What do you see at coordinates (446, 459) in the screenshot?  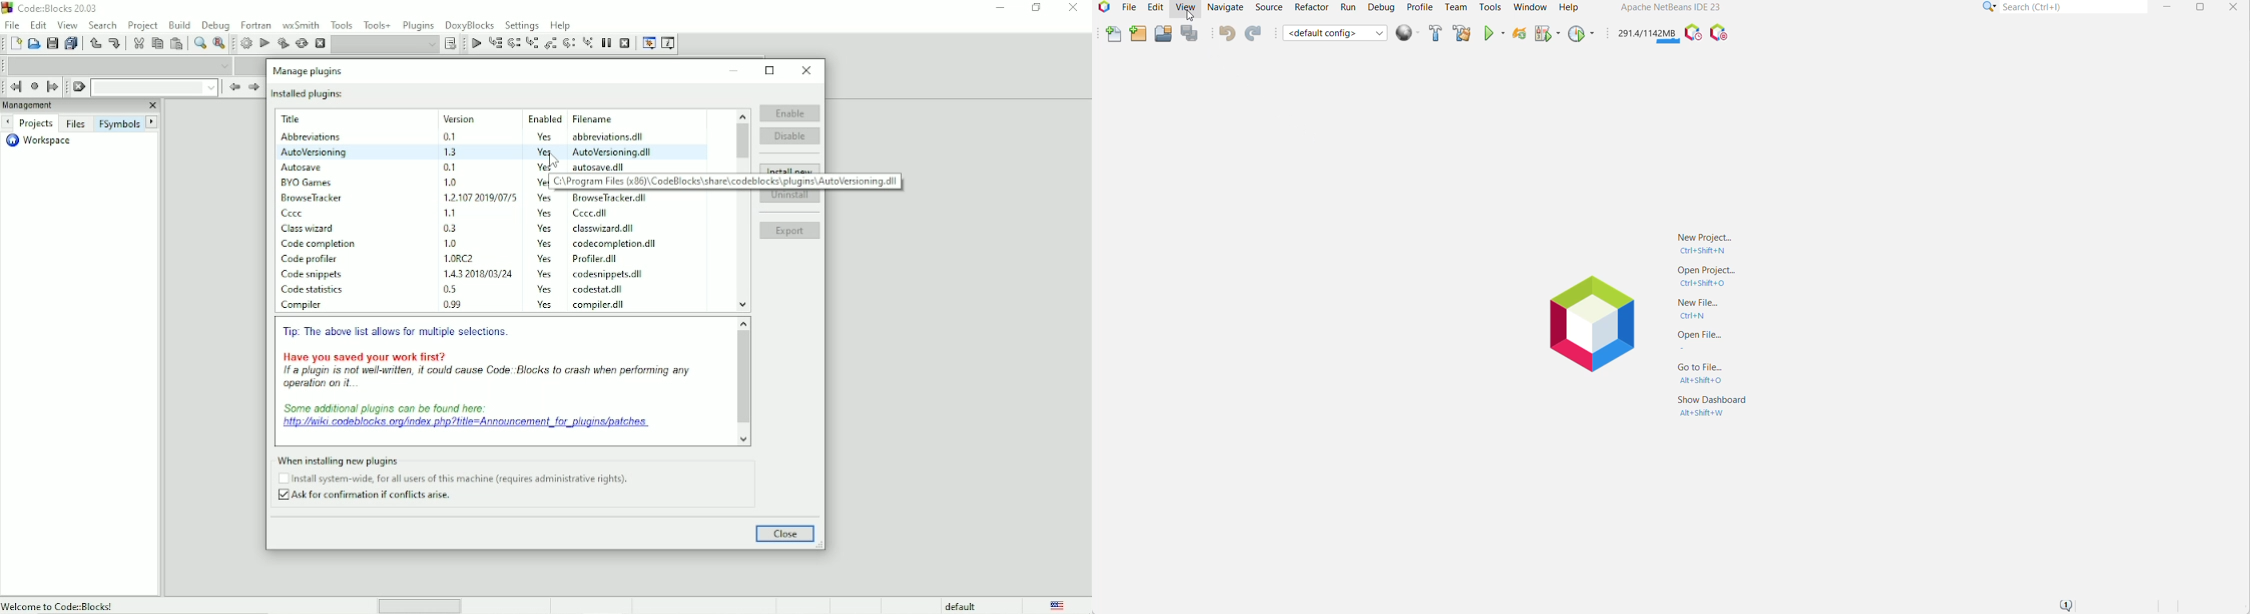 I see `When installing new plugins` at bounding box center [446, 459].